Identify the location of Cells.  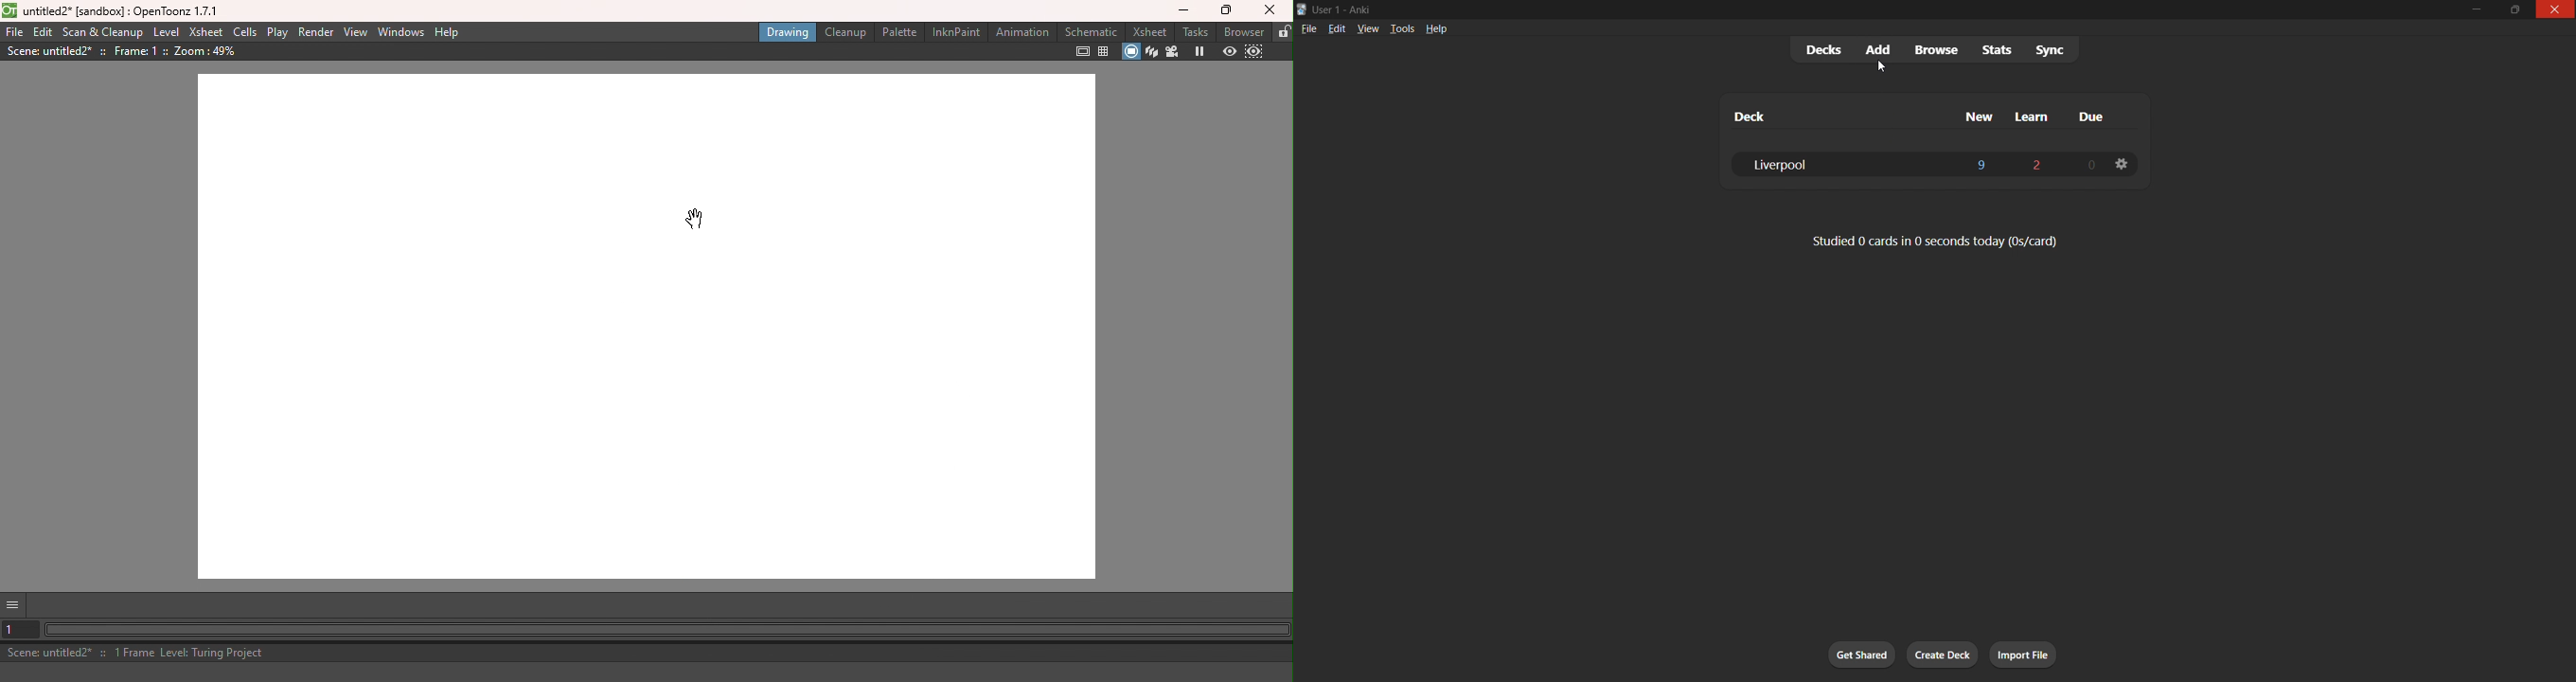
(245, 33).